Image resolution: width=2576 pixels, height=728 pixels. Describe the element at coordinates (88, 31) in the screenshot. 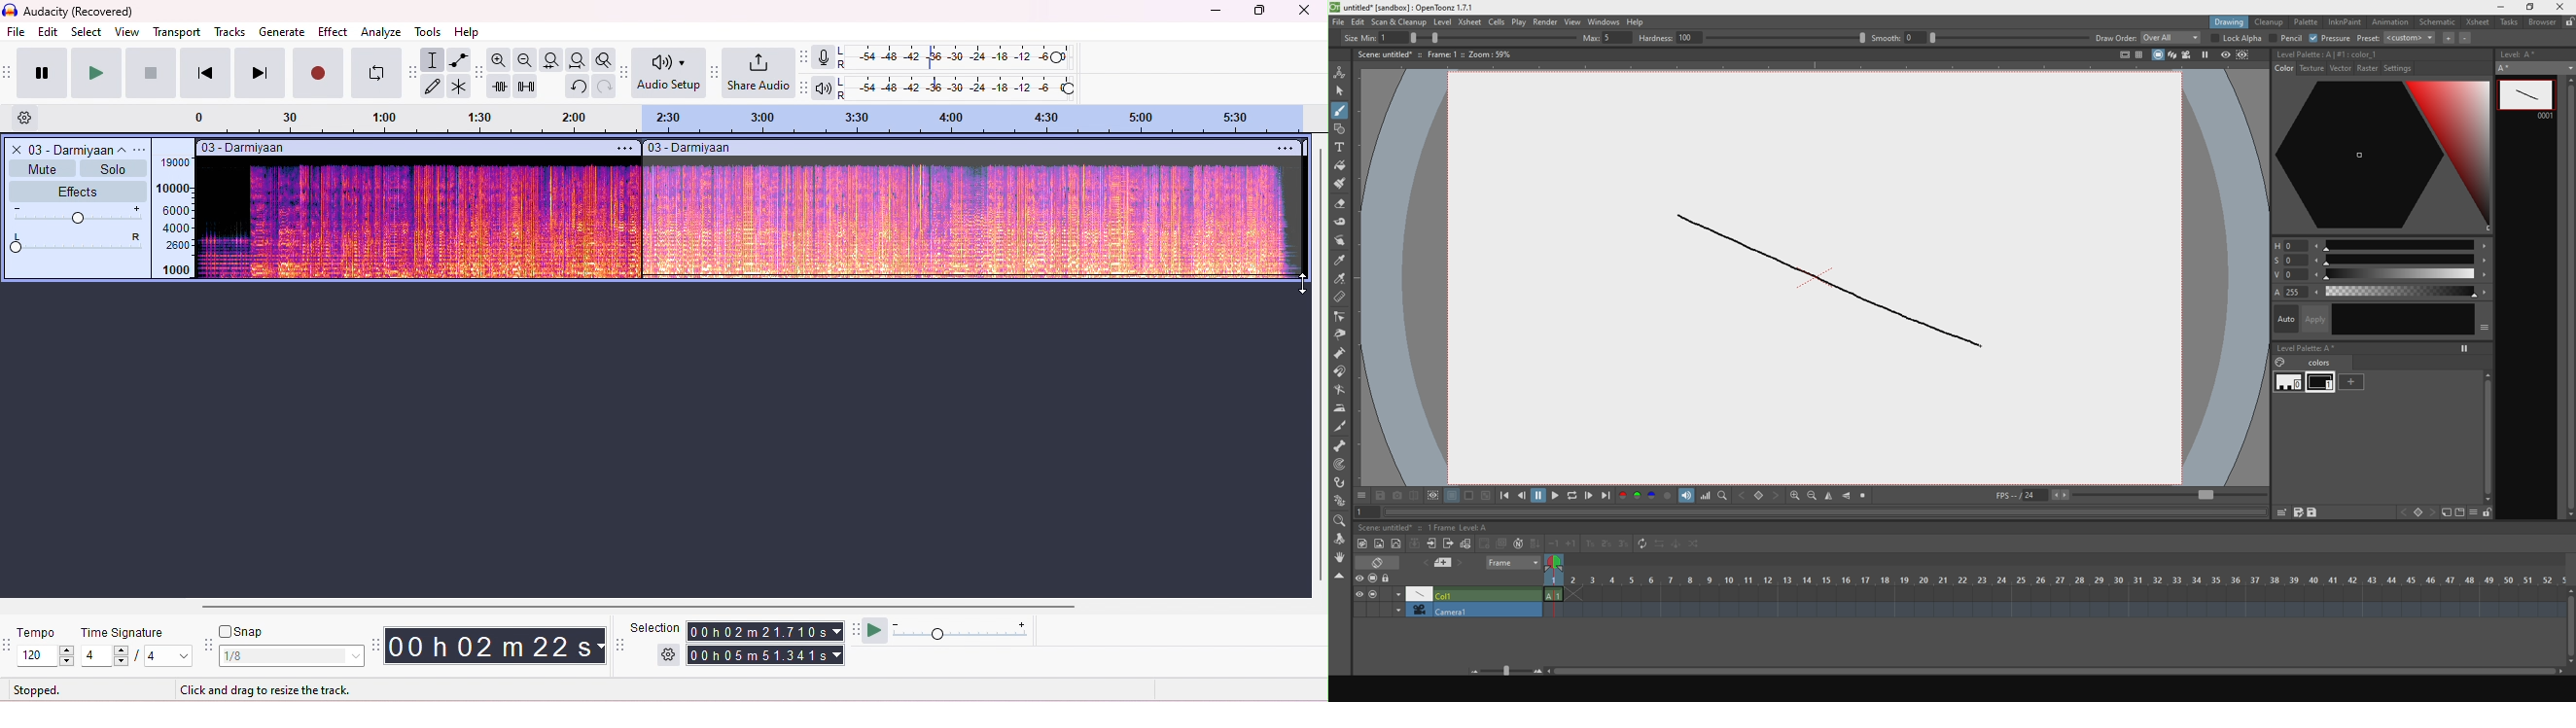

I see `select` at that location.